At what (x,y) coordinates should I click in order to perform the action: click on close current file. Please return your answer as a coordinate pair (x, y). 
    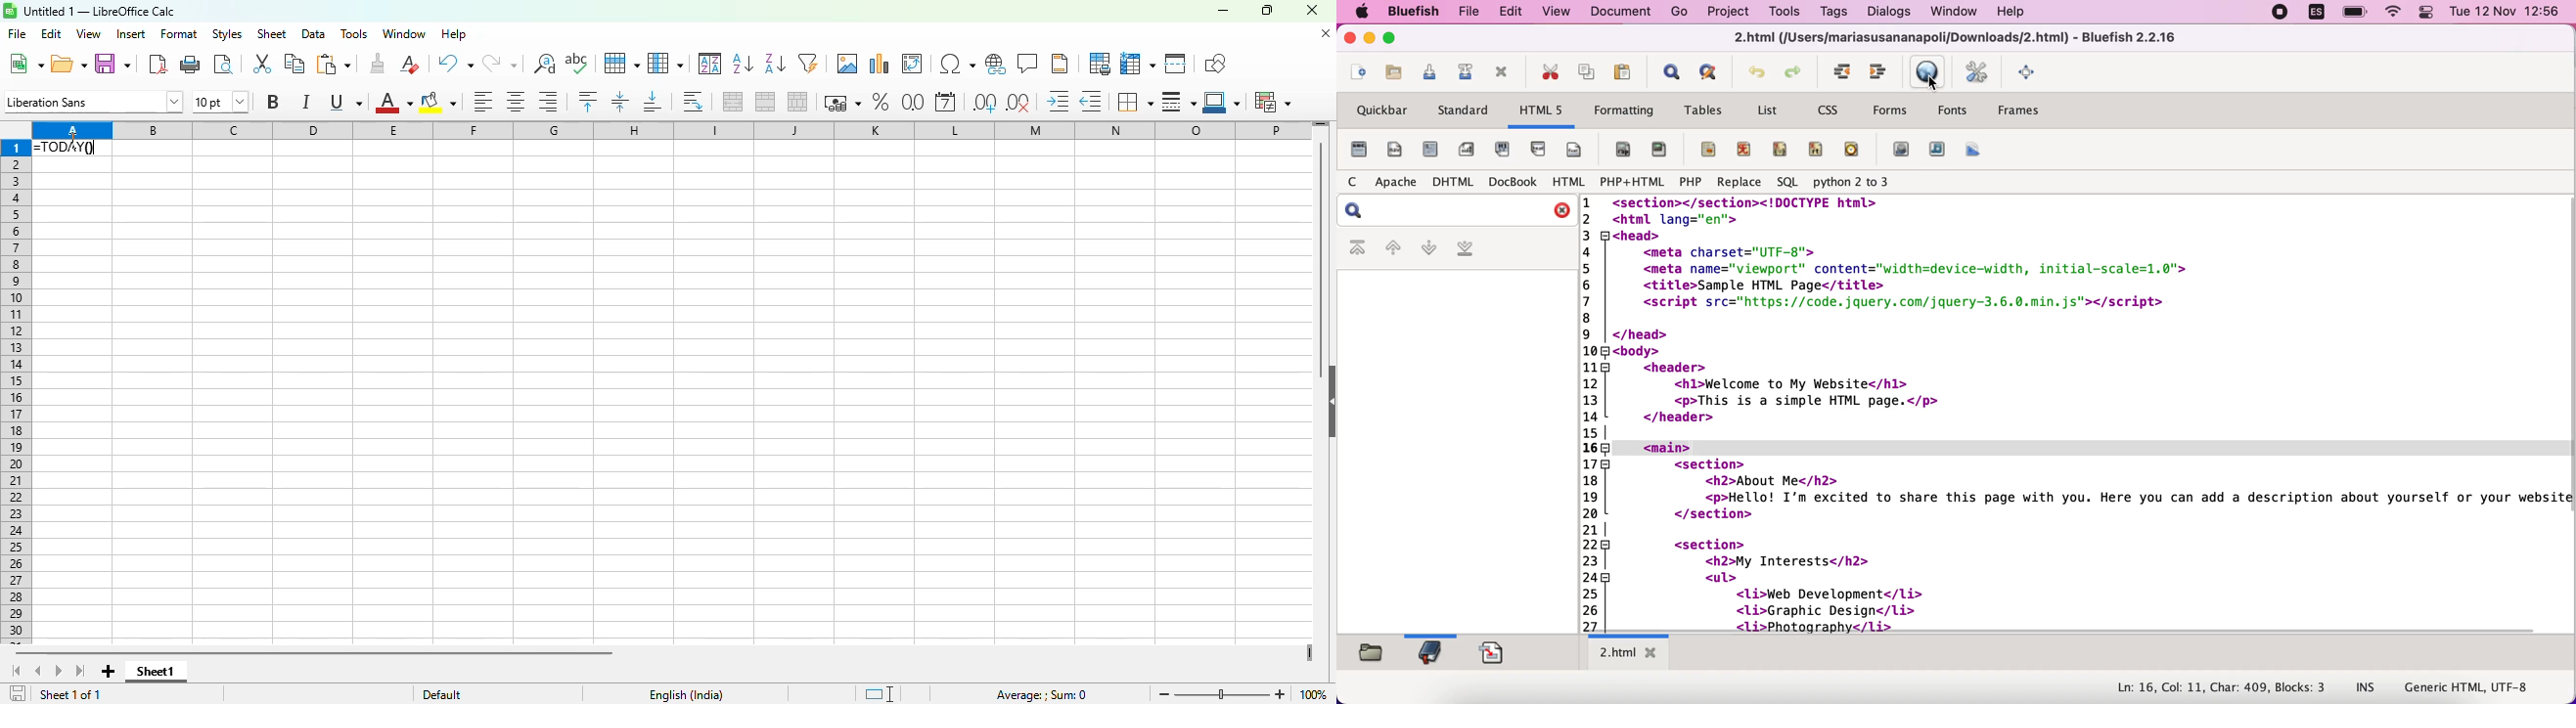
    Looking at the image, I should click on (1506, 75).